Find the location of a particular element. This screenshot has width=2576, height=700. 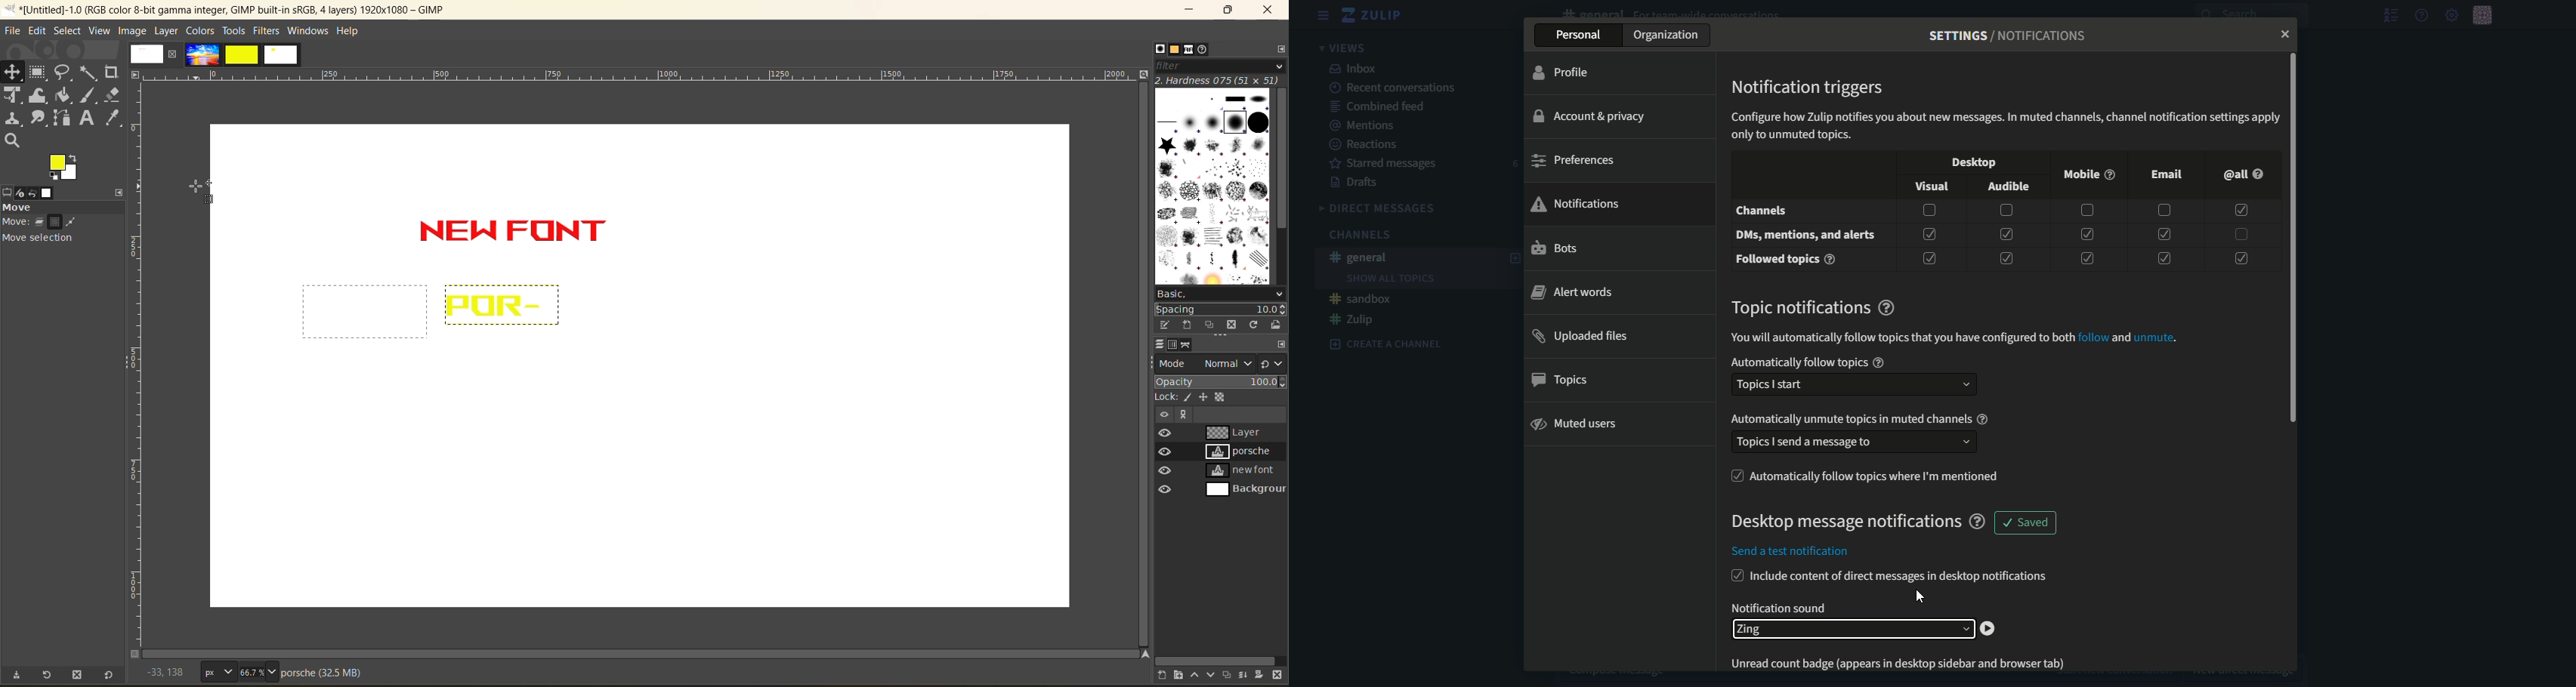

show user list is located at coordinates (2390, 15).